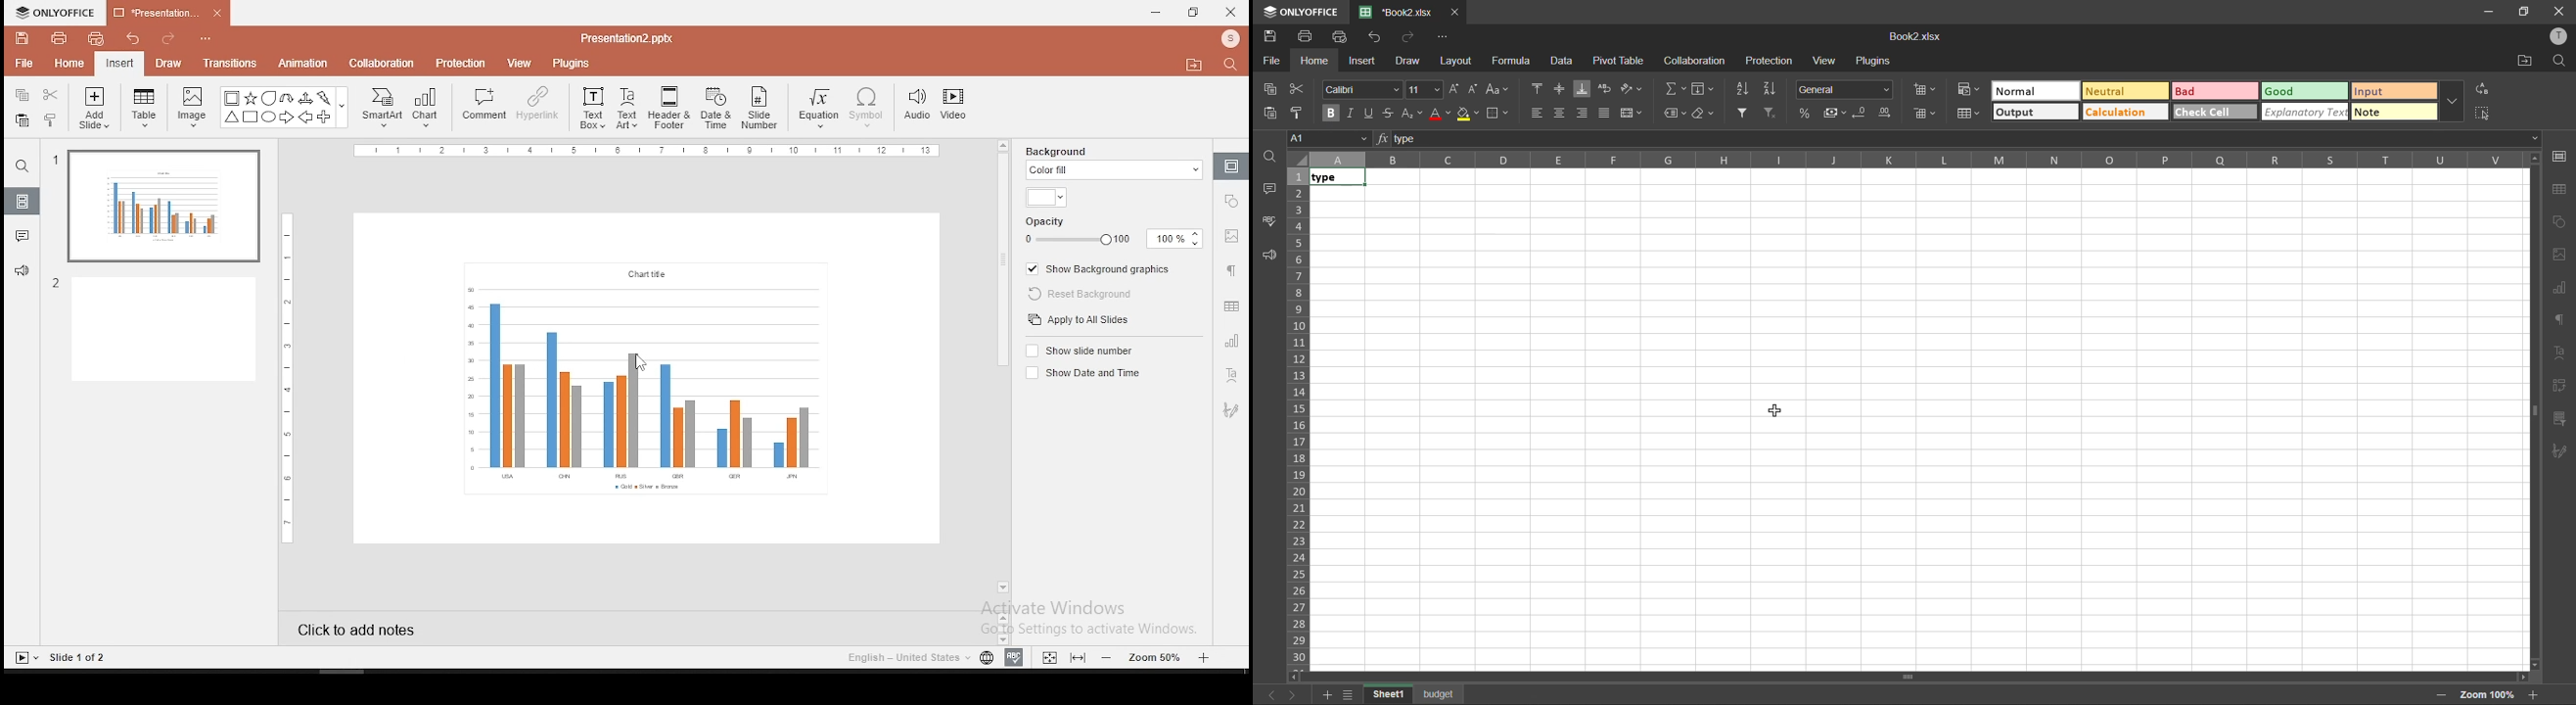 The width and height of the screenshot is (2576, 728). I want to click on strikethrough, so click(1388, 112).